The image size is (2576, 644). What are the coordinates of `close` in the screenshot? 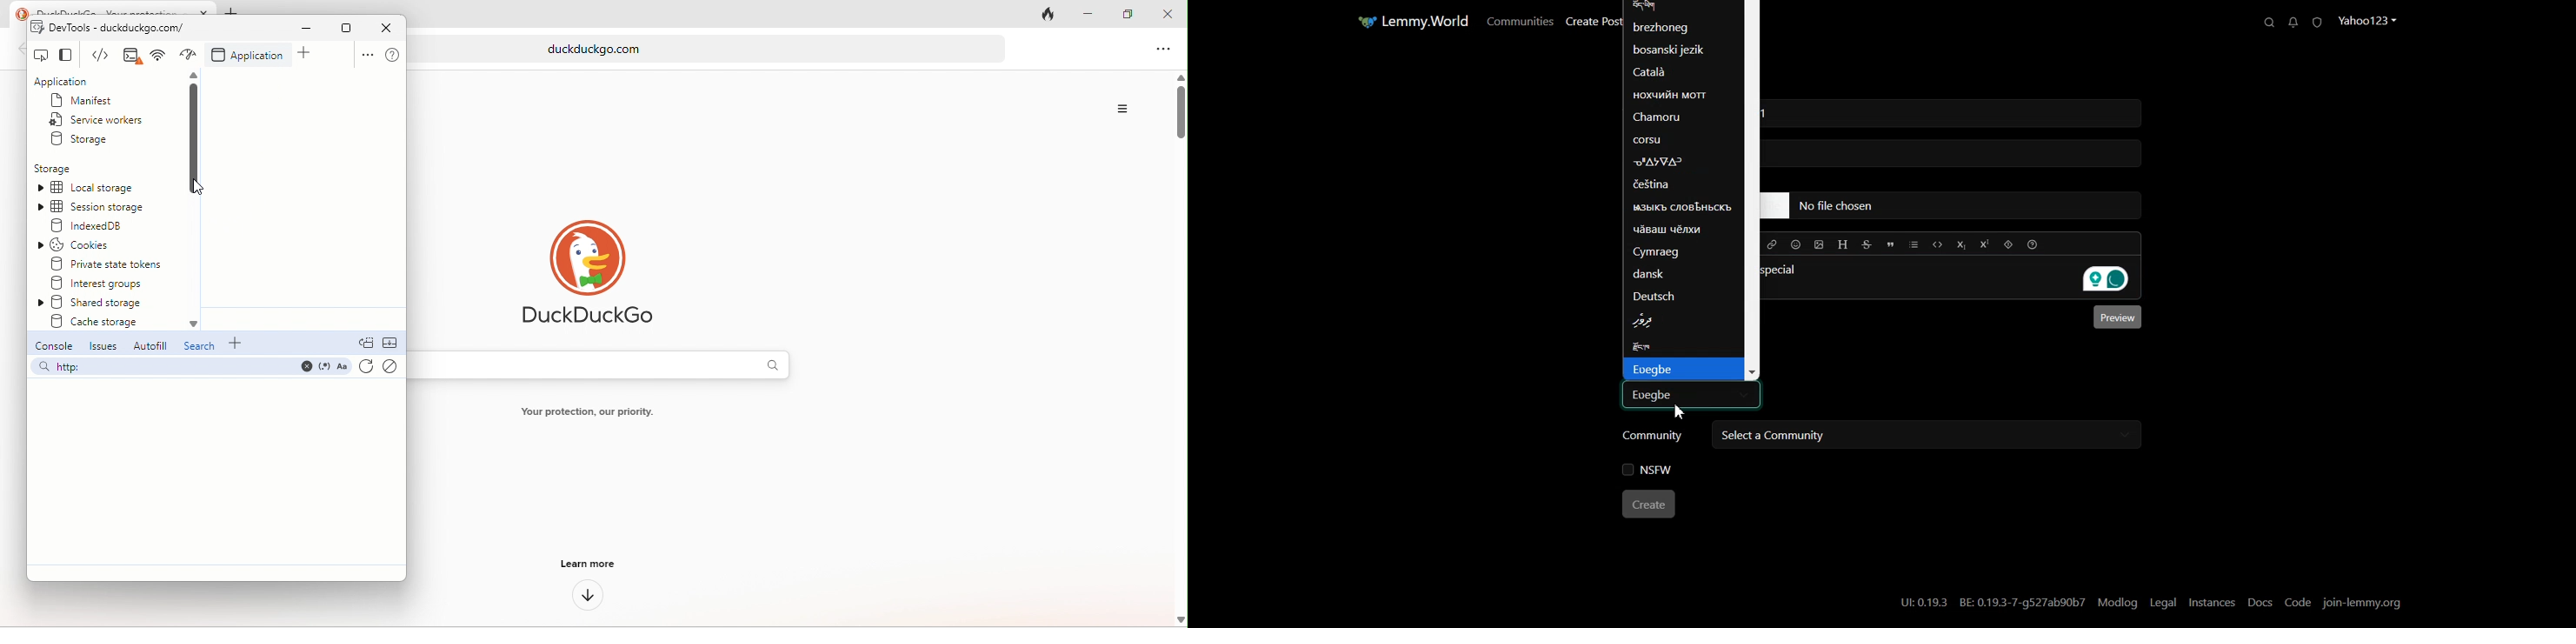 It's located at (385, 28).